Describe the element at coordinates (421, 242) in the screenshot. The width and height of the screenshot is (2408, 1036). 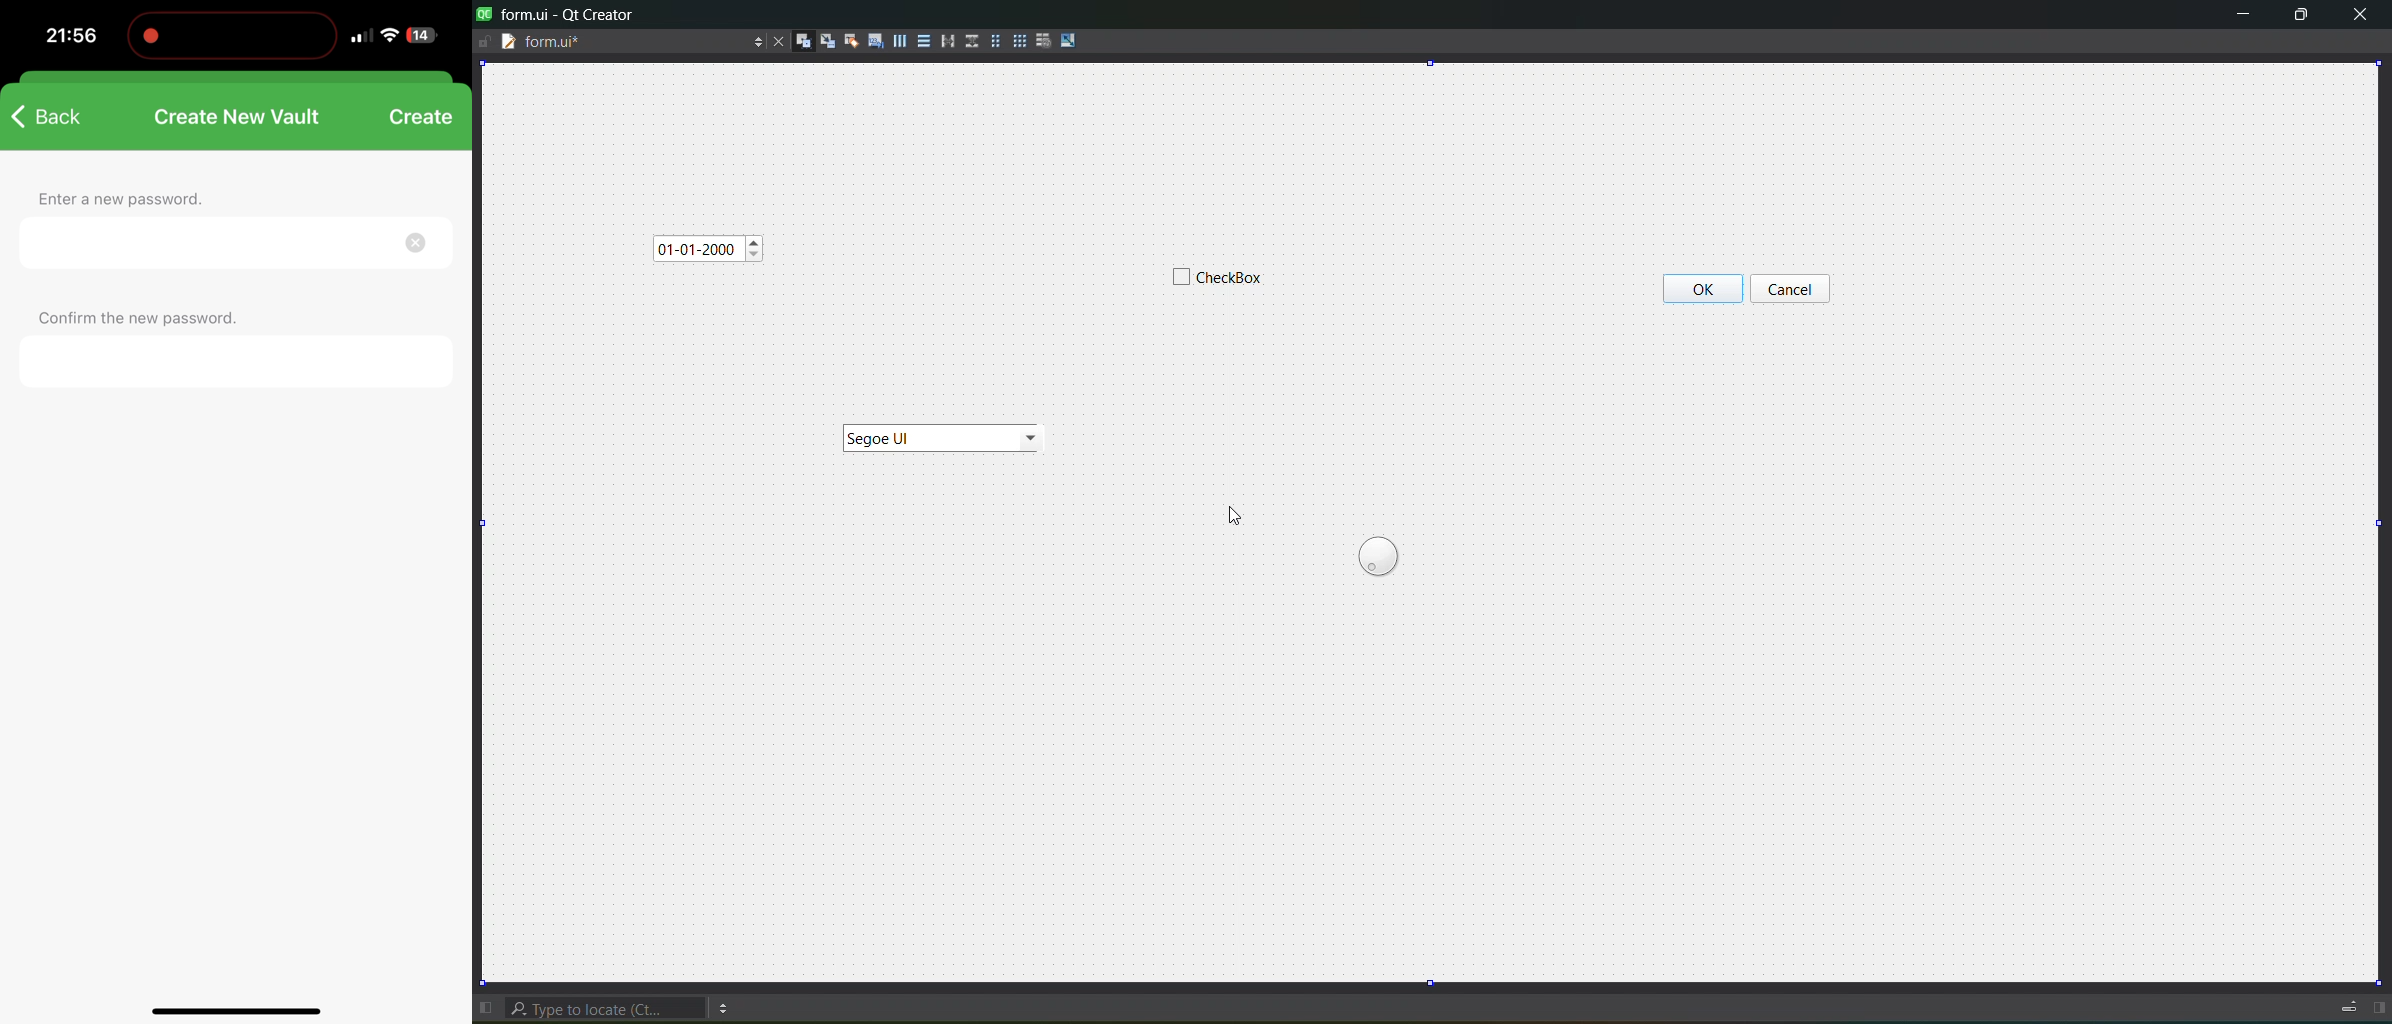
I see `close` at that location.